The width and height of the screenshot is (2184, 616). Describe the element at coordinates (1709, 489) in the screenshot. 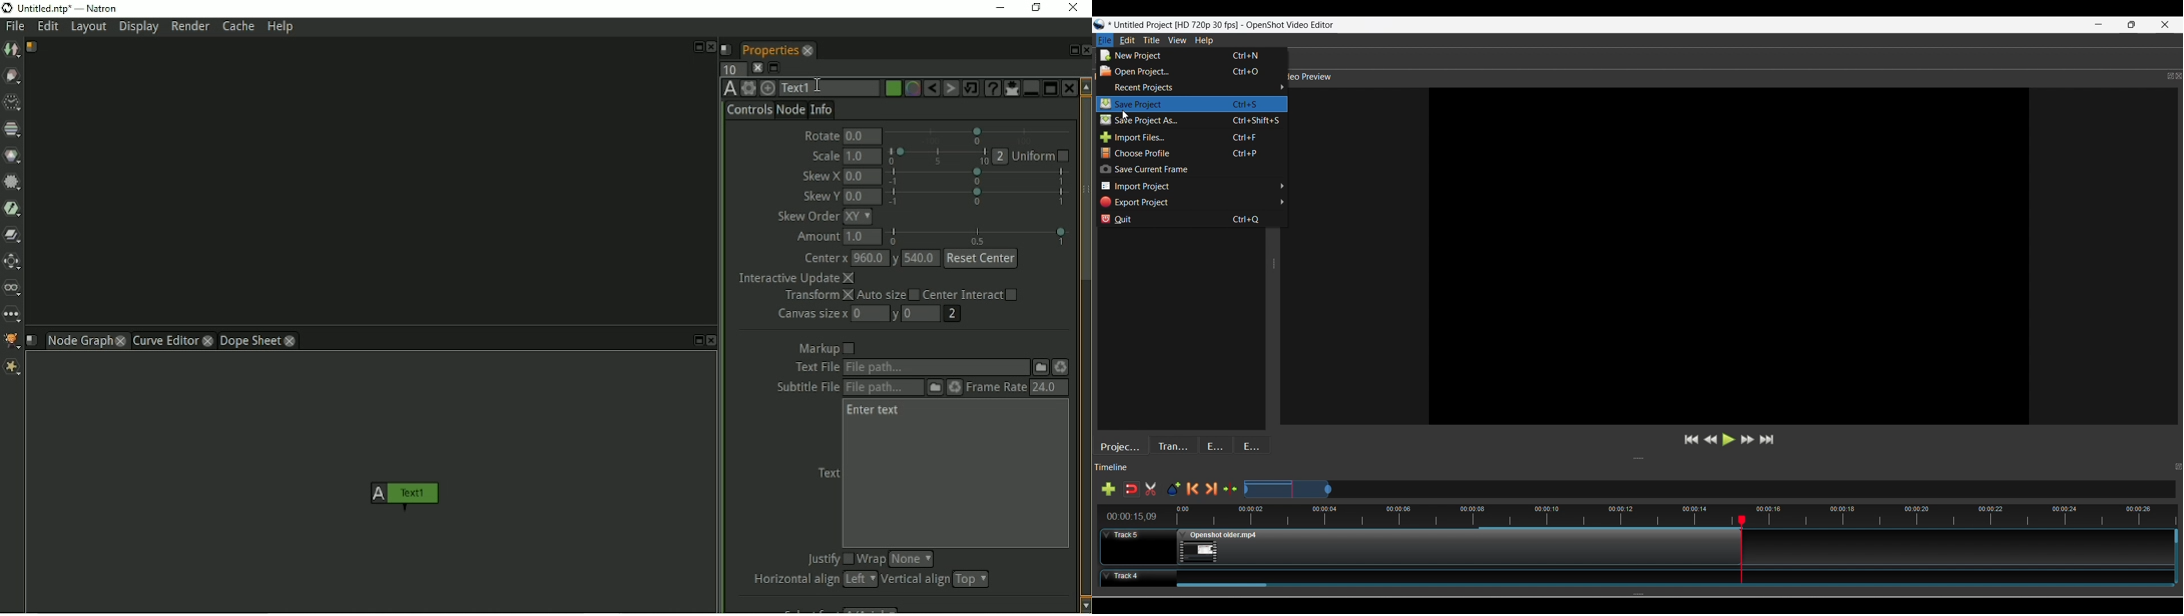

I see `Zoom Slider` at that location.